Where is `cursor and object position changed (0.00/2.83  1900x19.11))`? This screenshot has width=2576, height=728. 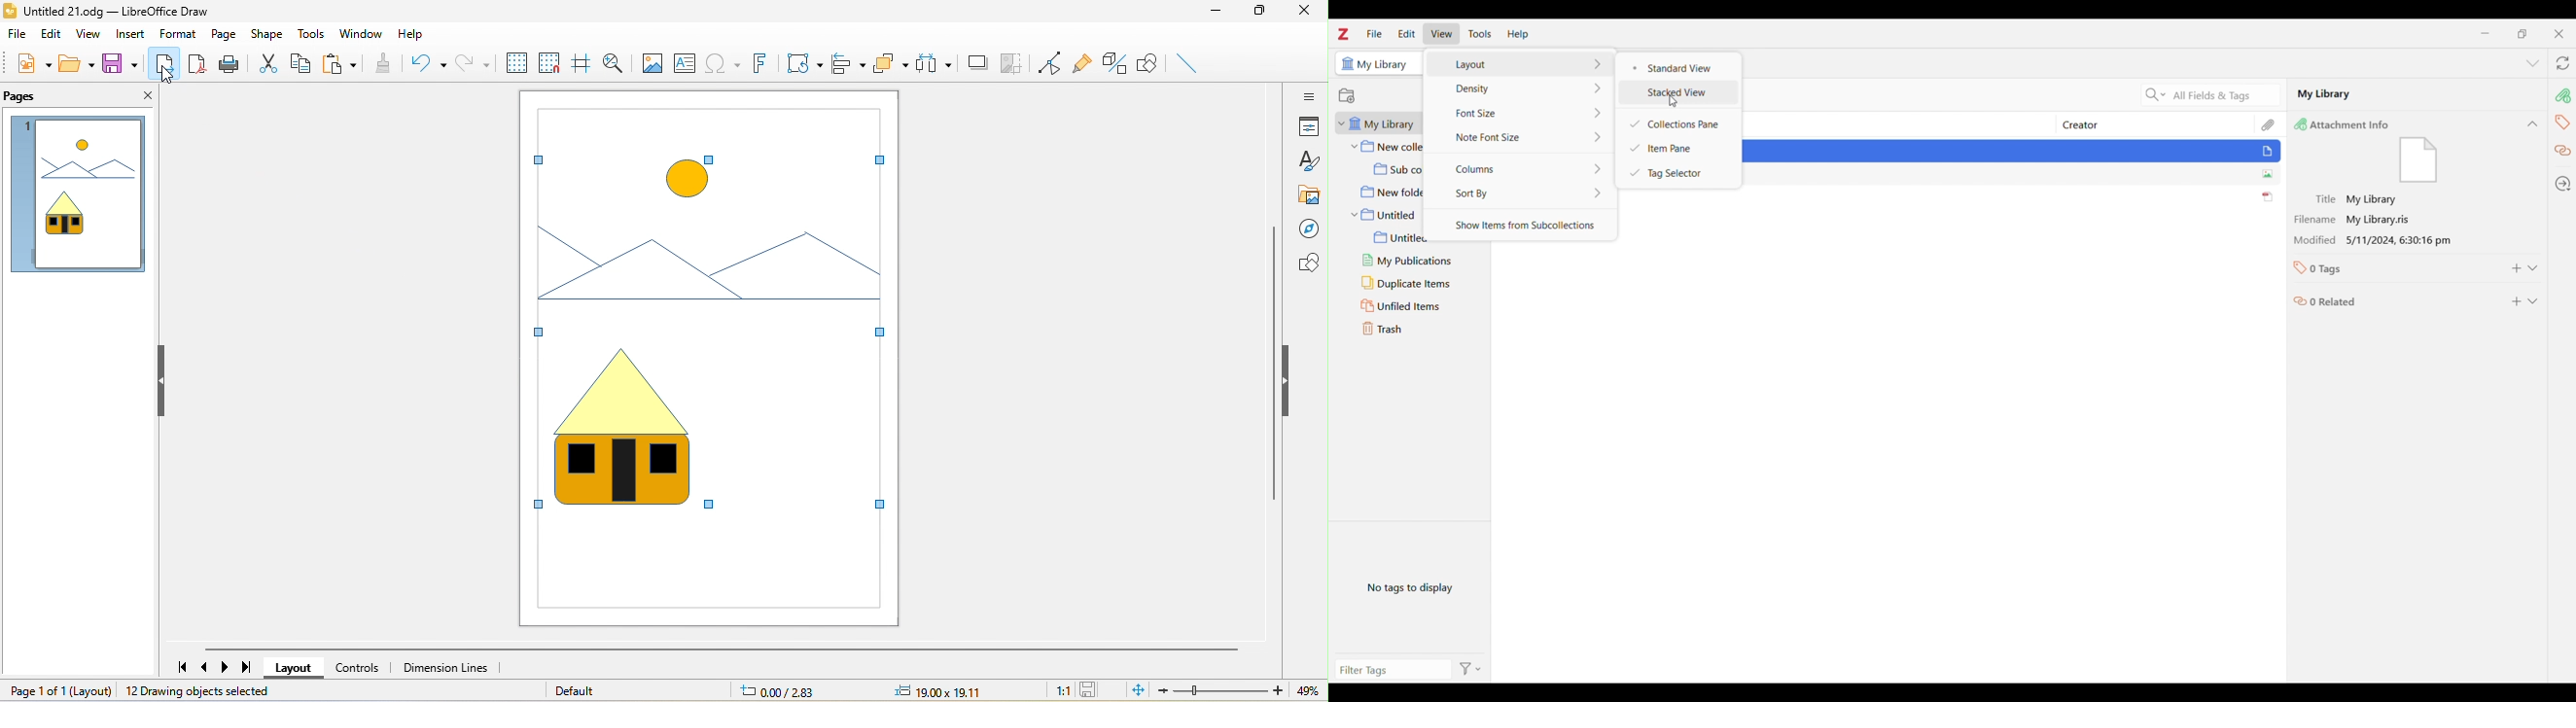
cursor and object position changed (0.00/2.83  1900x19.11)) is located at coordinates (870, 691).